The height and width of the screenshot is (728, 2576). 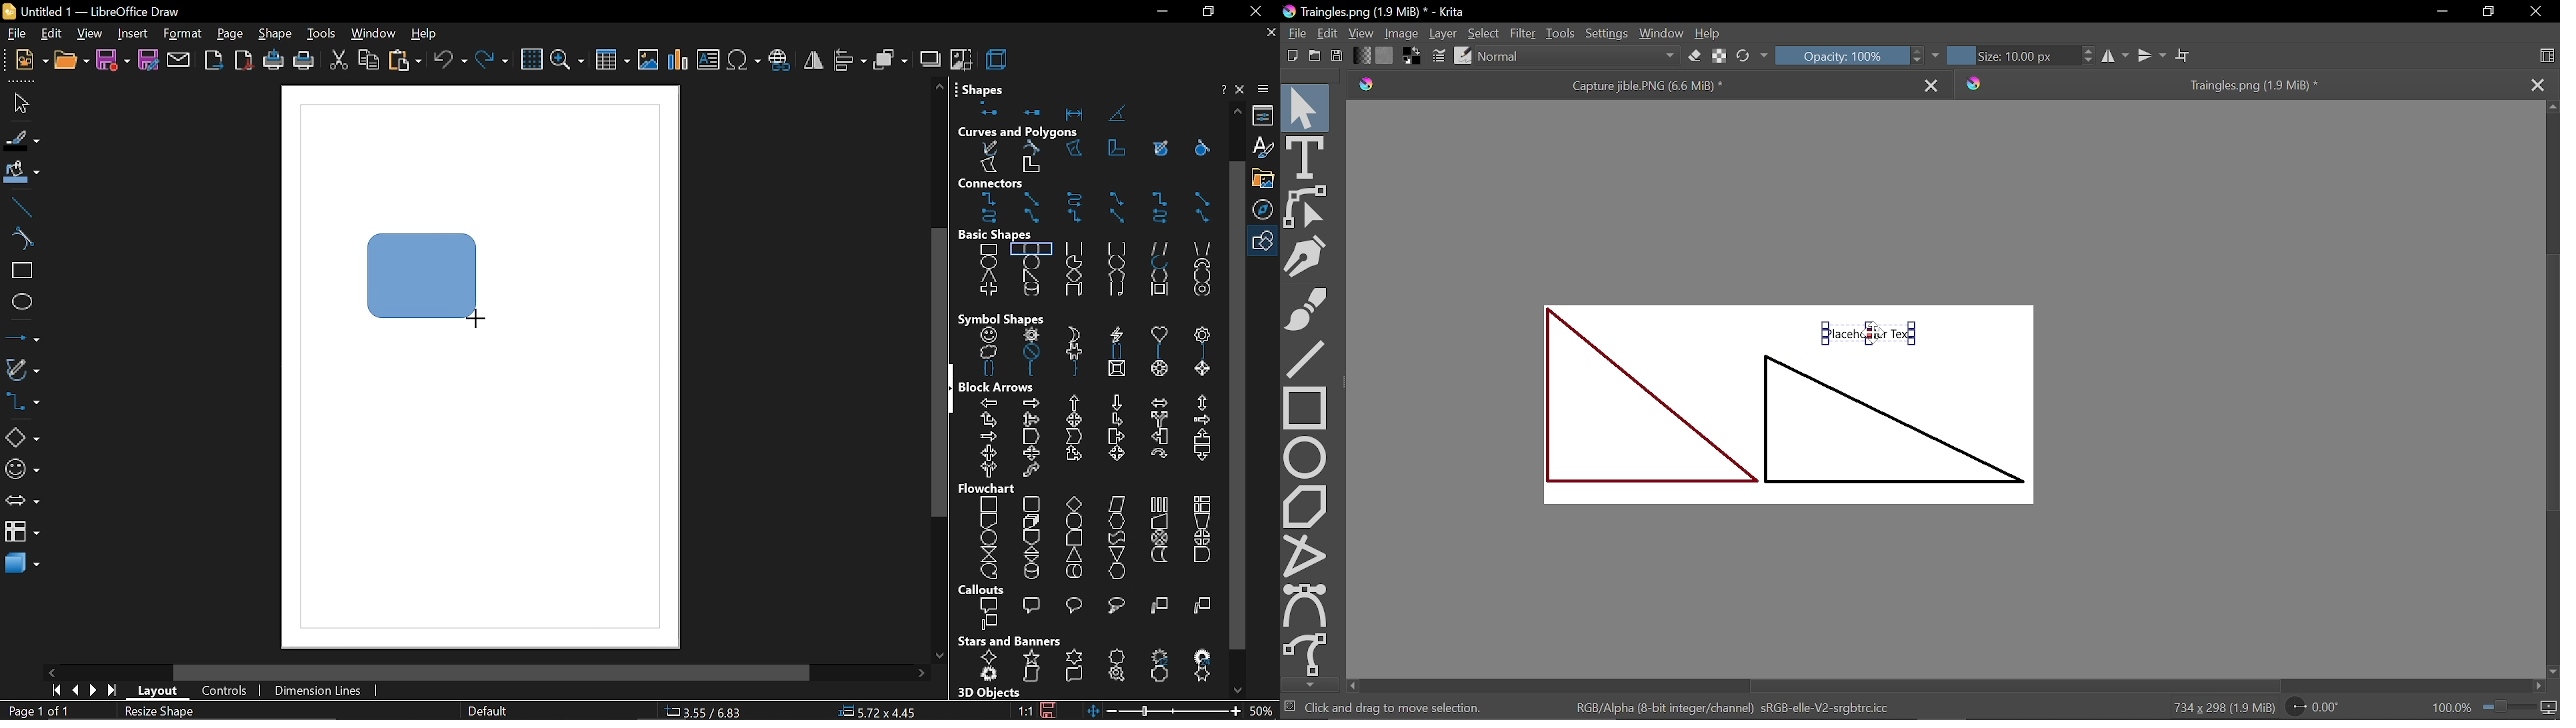 I want to click on Close, so click(x=2535, y=13).